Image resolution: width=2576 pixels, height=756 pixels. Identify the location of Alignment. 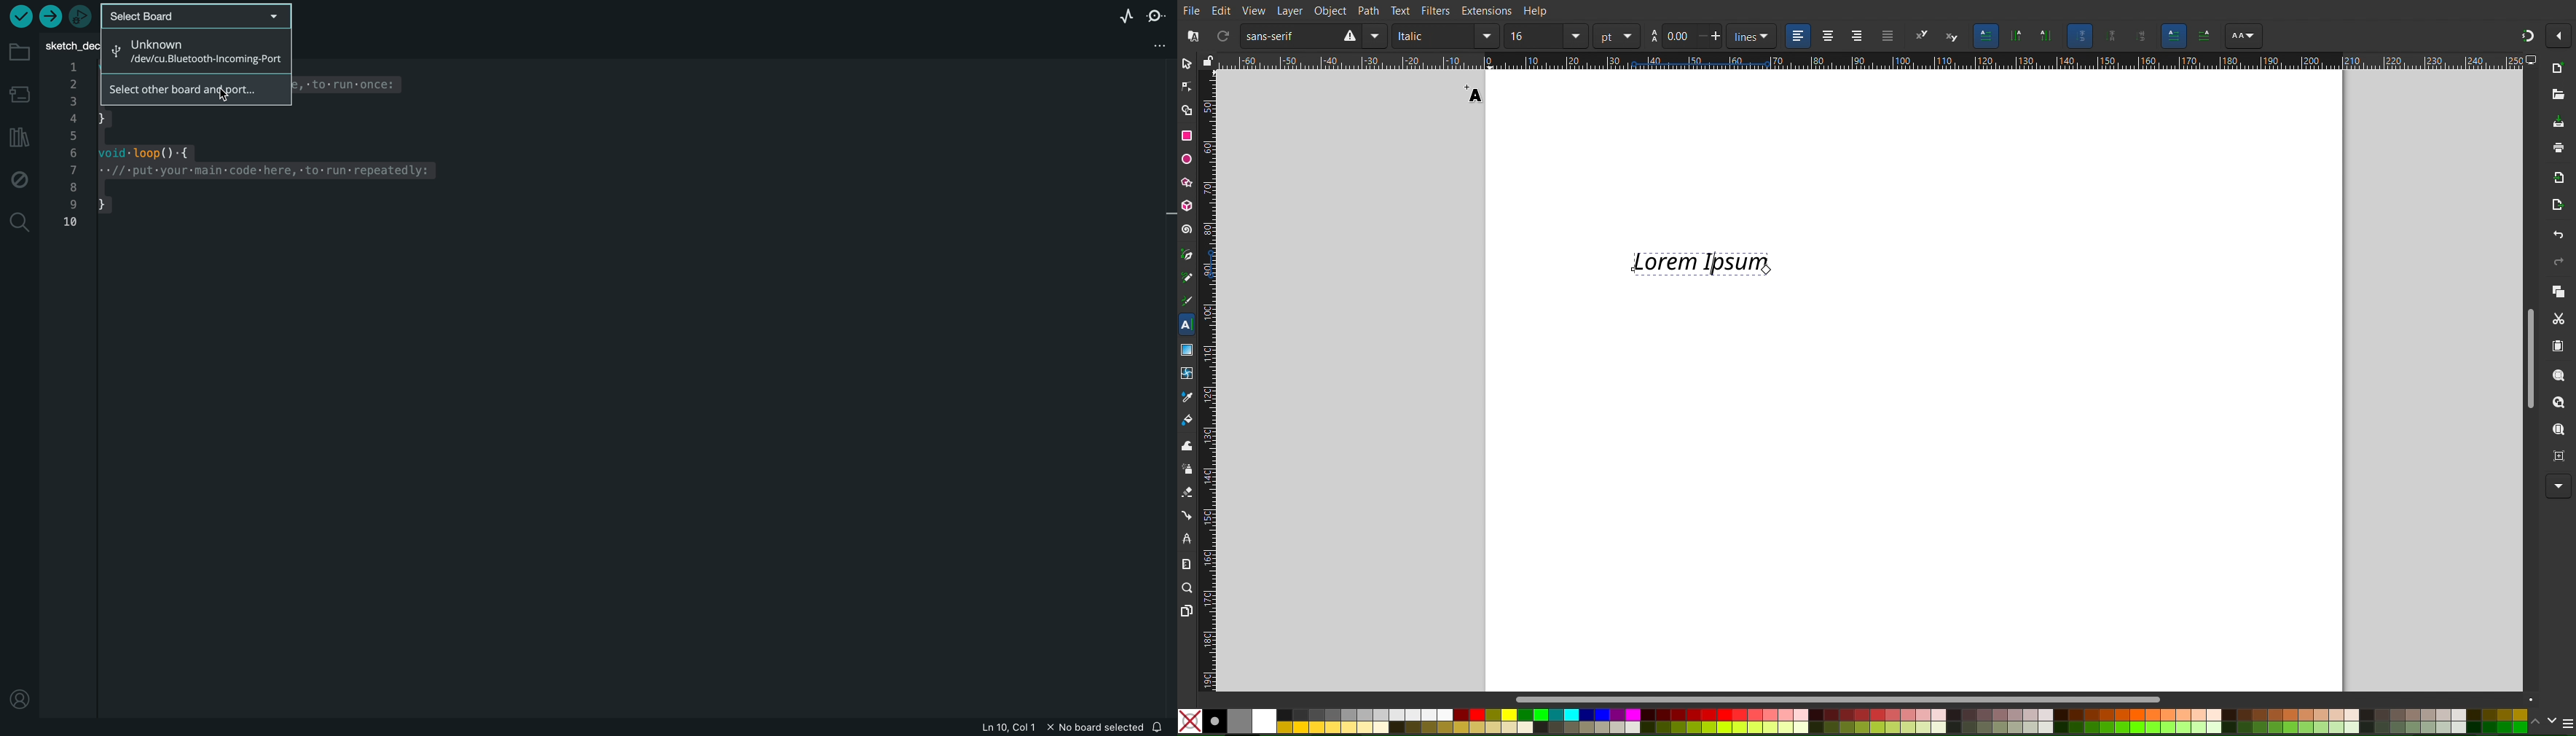
(1843, 36).